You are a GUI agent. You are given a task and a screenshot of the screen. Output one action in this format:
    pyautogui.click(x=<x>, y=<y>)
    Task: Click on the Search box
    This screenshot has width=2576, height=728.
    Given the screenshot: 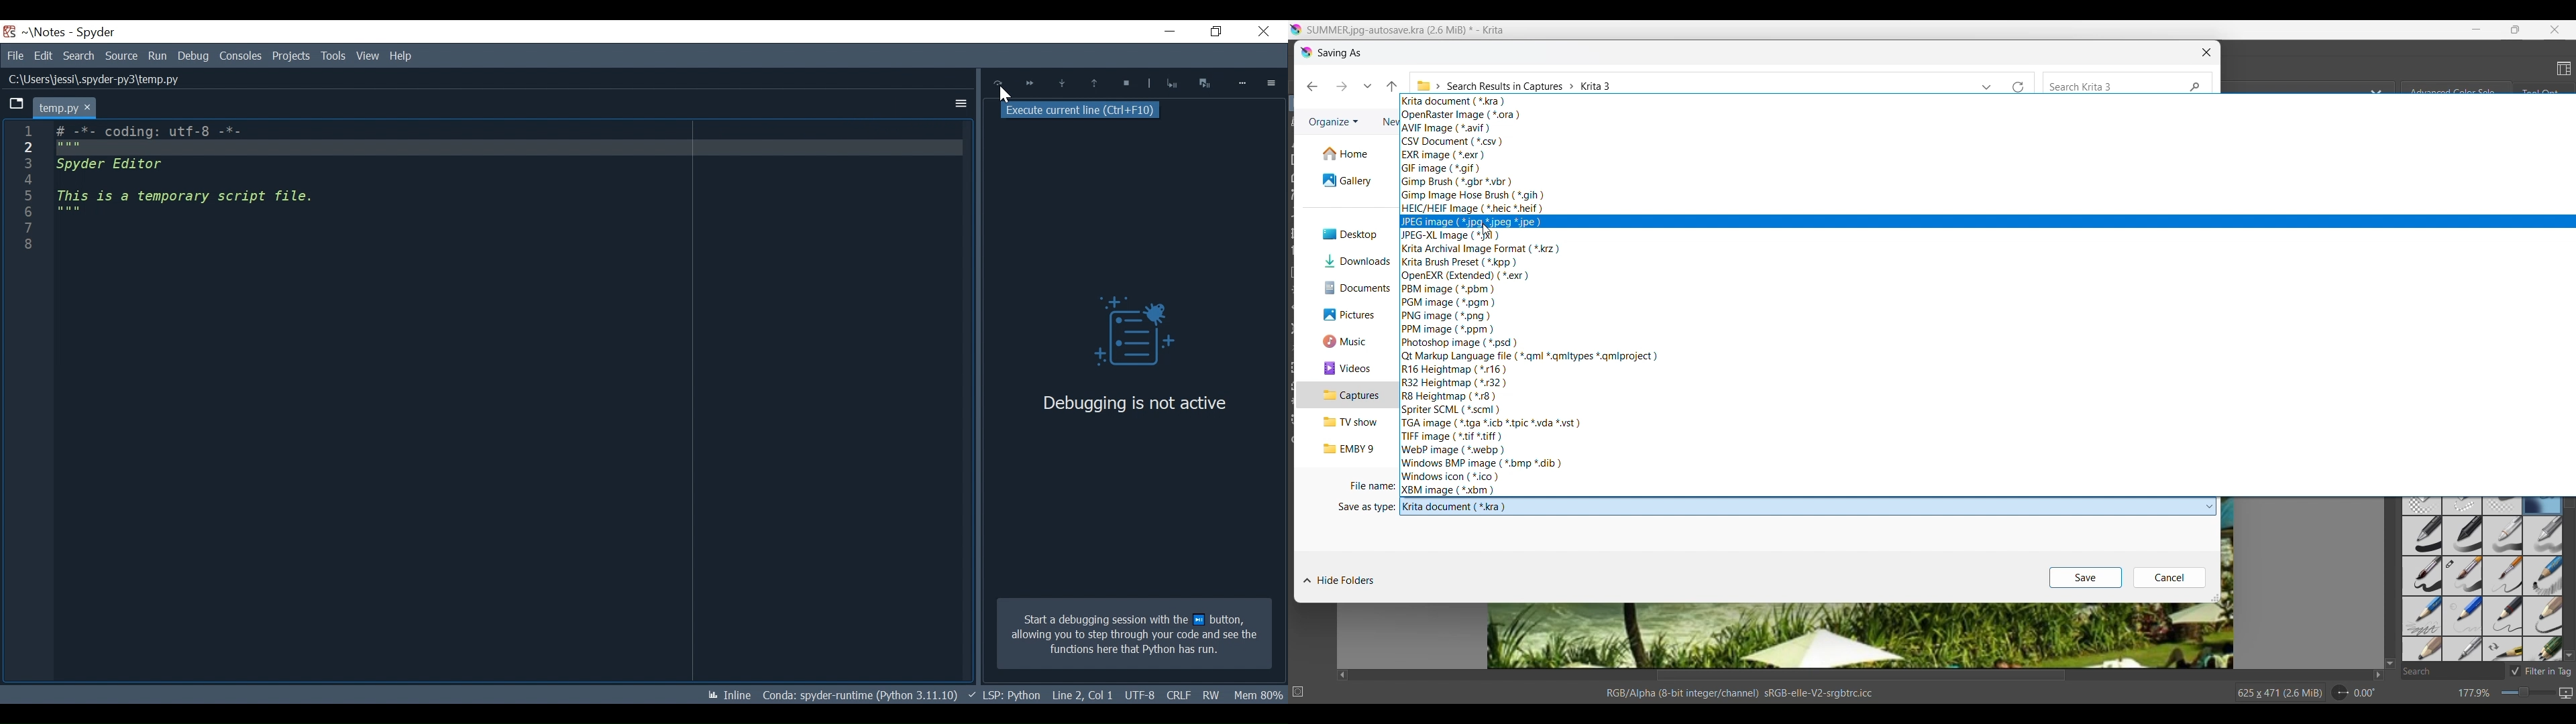 What is the action you would take?
    pyautogui.click(x=2452, y=671)
    